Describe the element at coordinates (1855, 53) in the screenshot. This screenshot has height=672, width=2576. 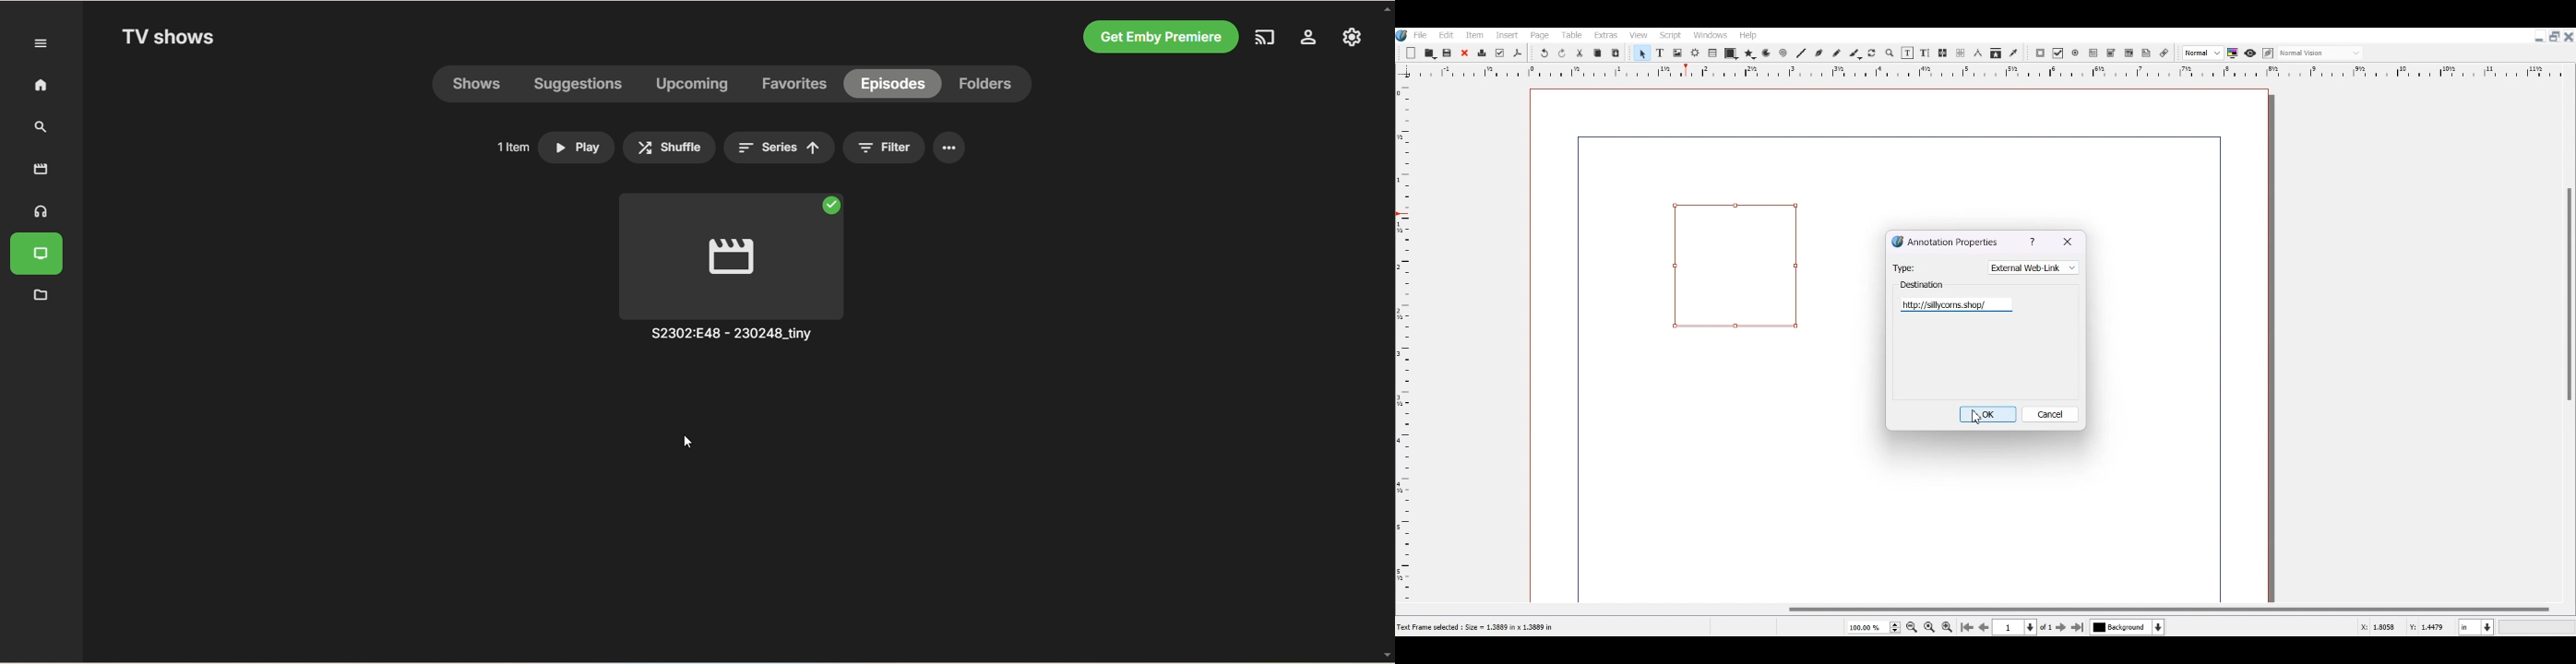
I see `Calligraphic line` at that location.